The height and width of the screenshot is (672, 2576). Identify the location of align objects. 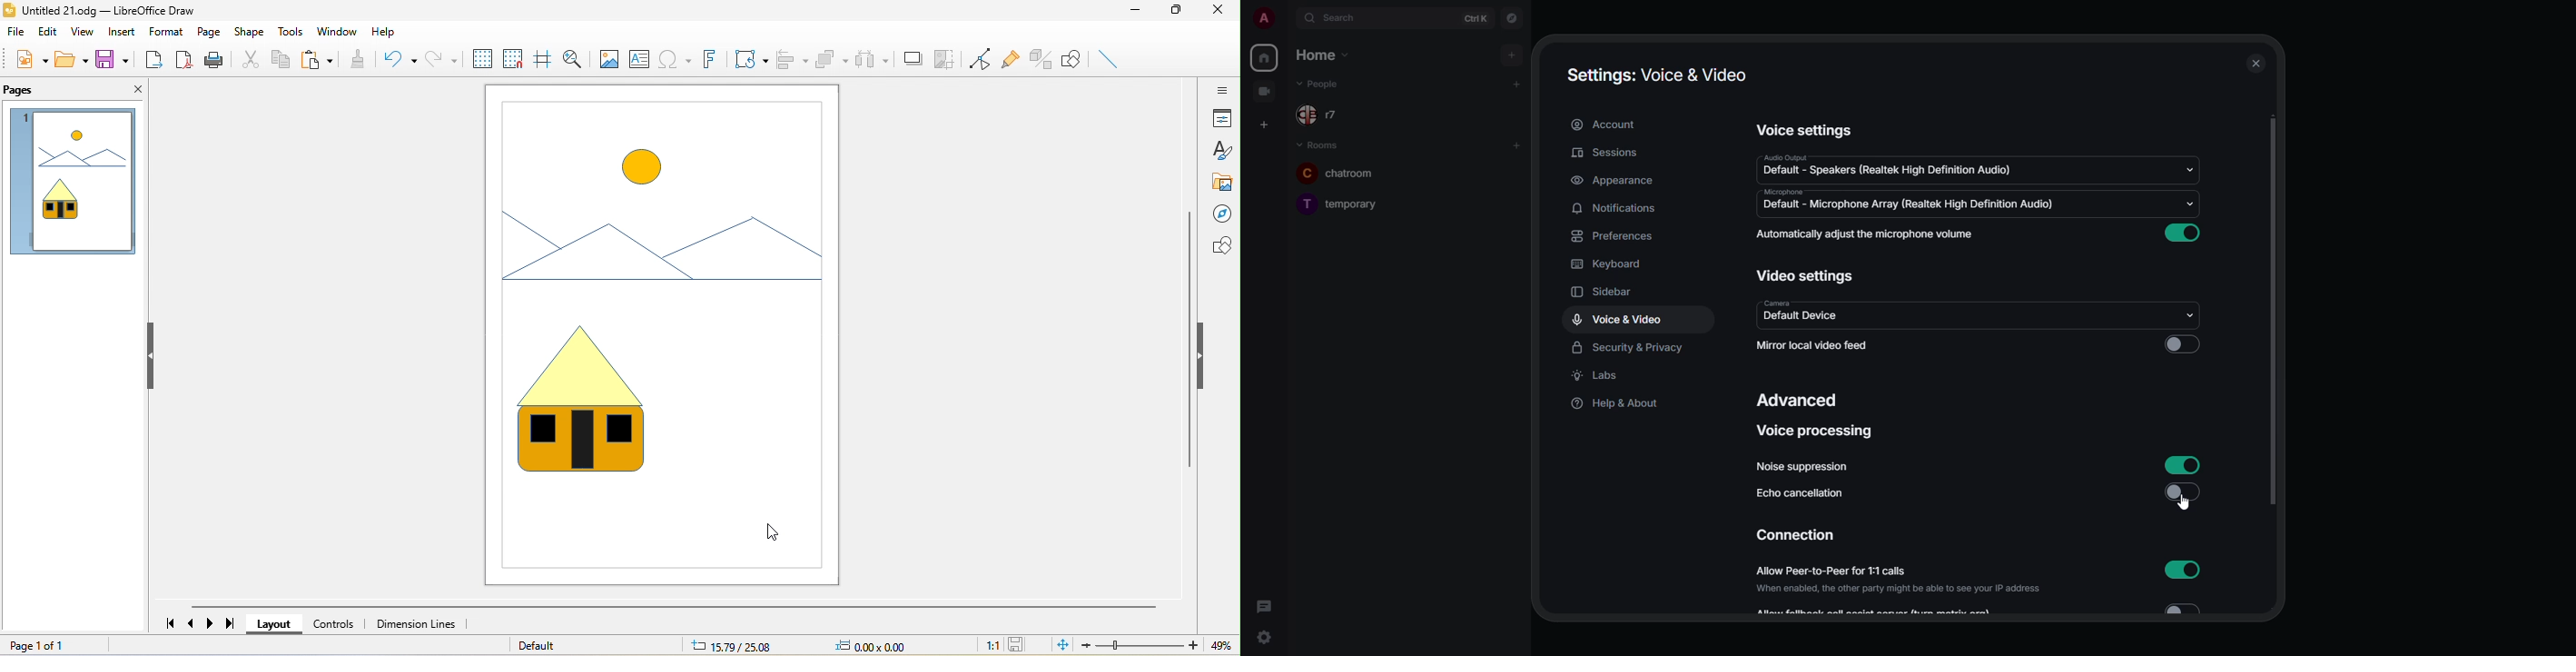
(794, 58).